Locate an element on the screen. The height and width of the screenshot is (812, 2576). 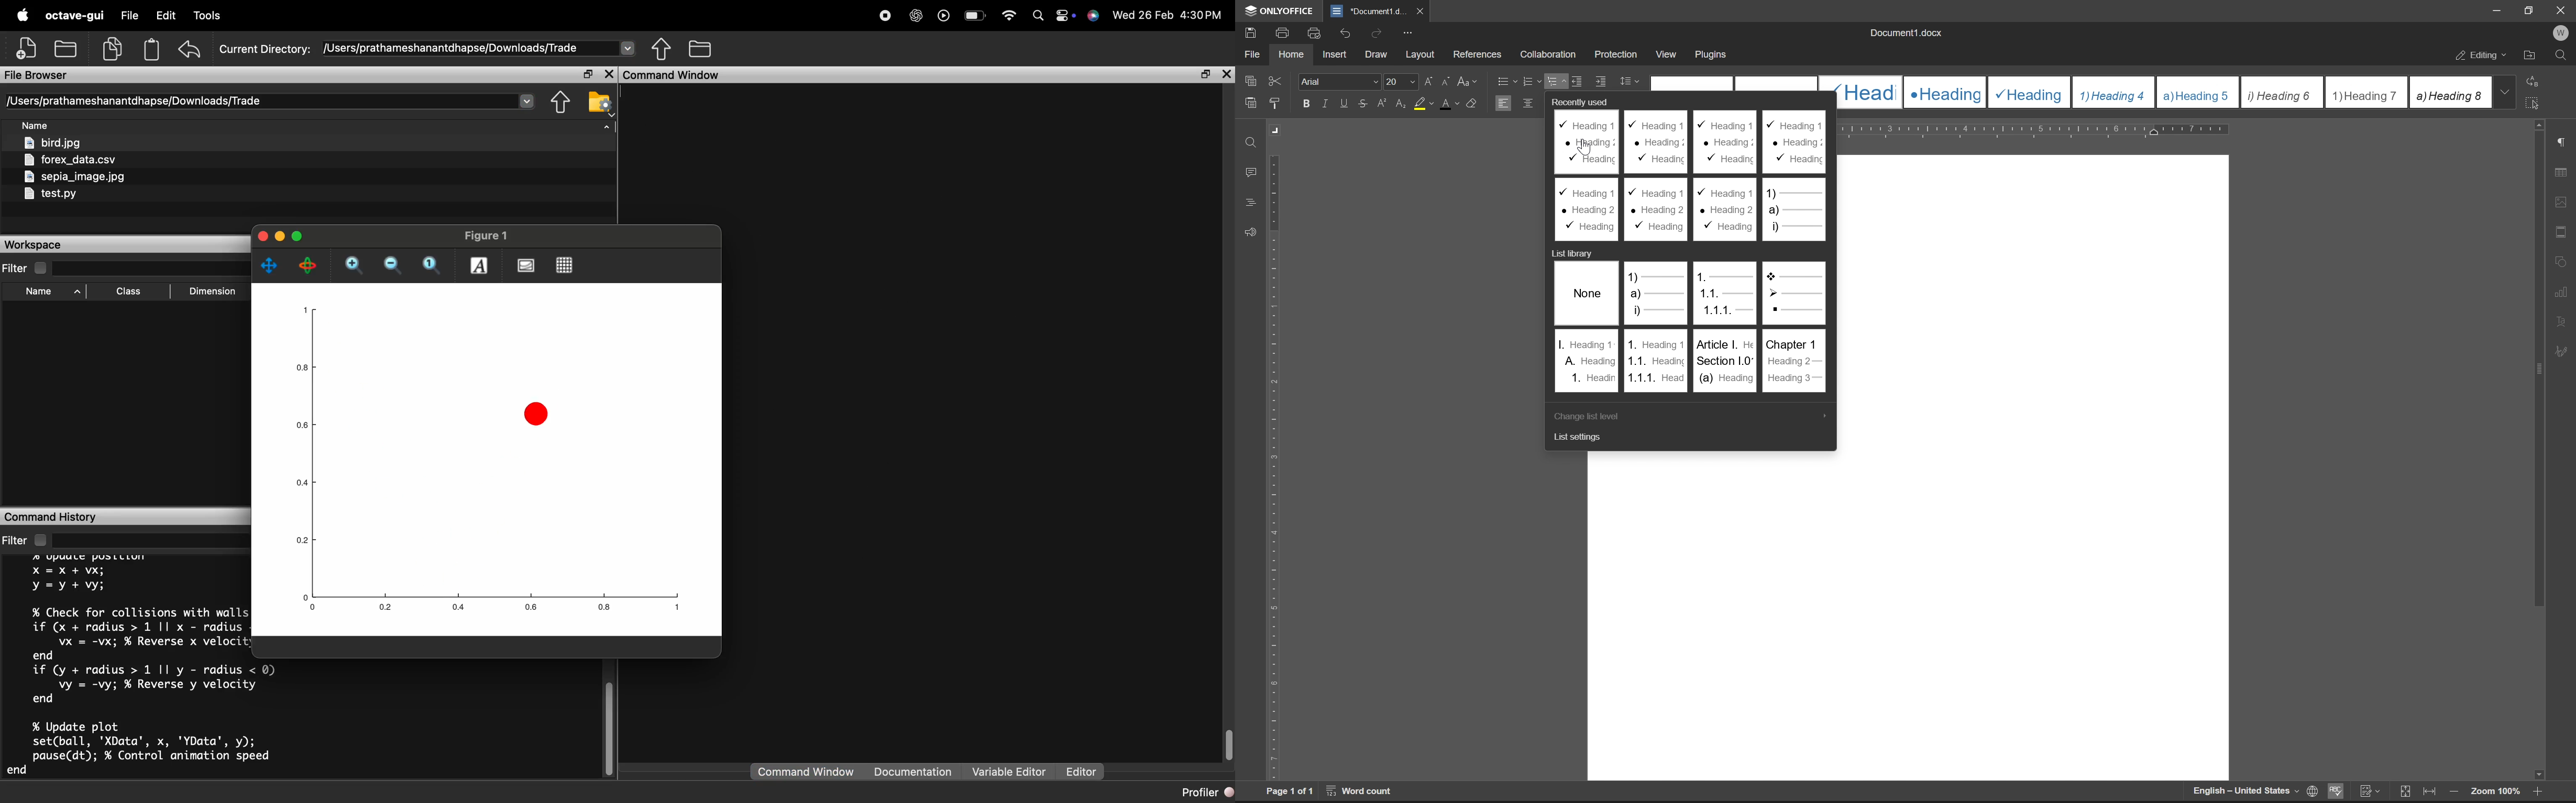
Heading 5 is located at coordinates (2198, 92).